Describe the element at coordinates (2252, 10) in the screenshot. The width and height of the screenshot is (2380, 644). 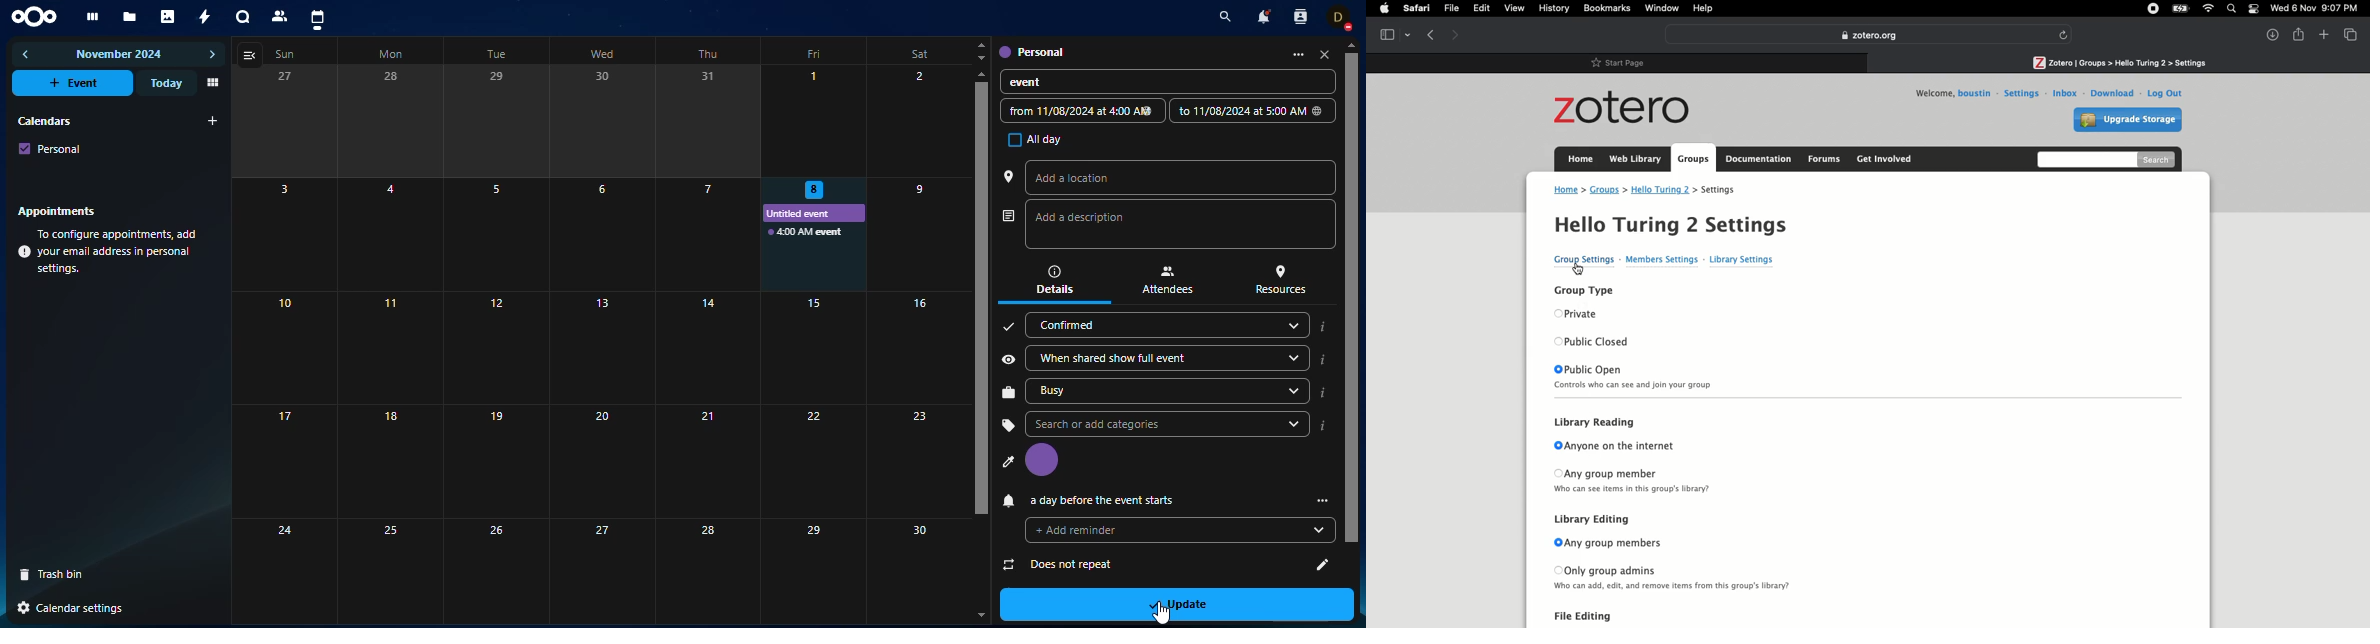
I see `Notification bar` at that location.